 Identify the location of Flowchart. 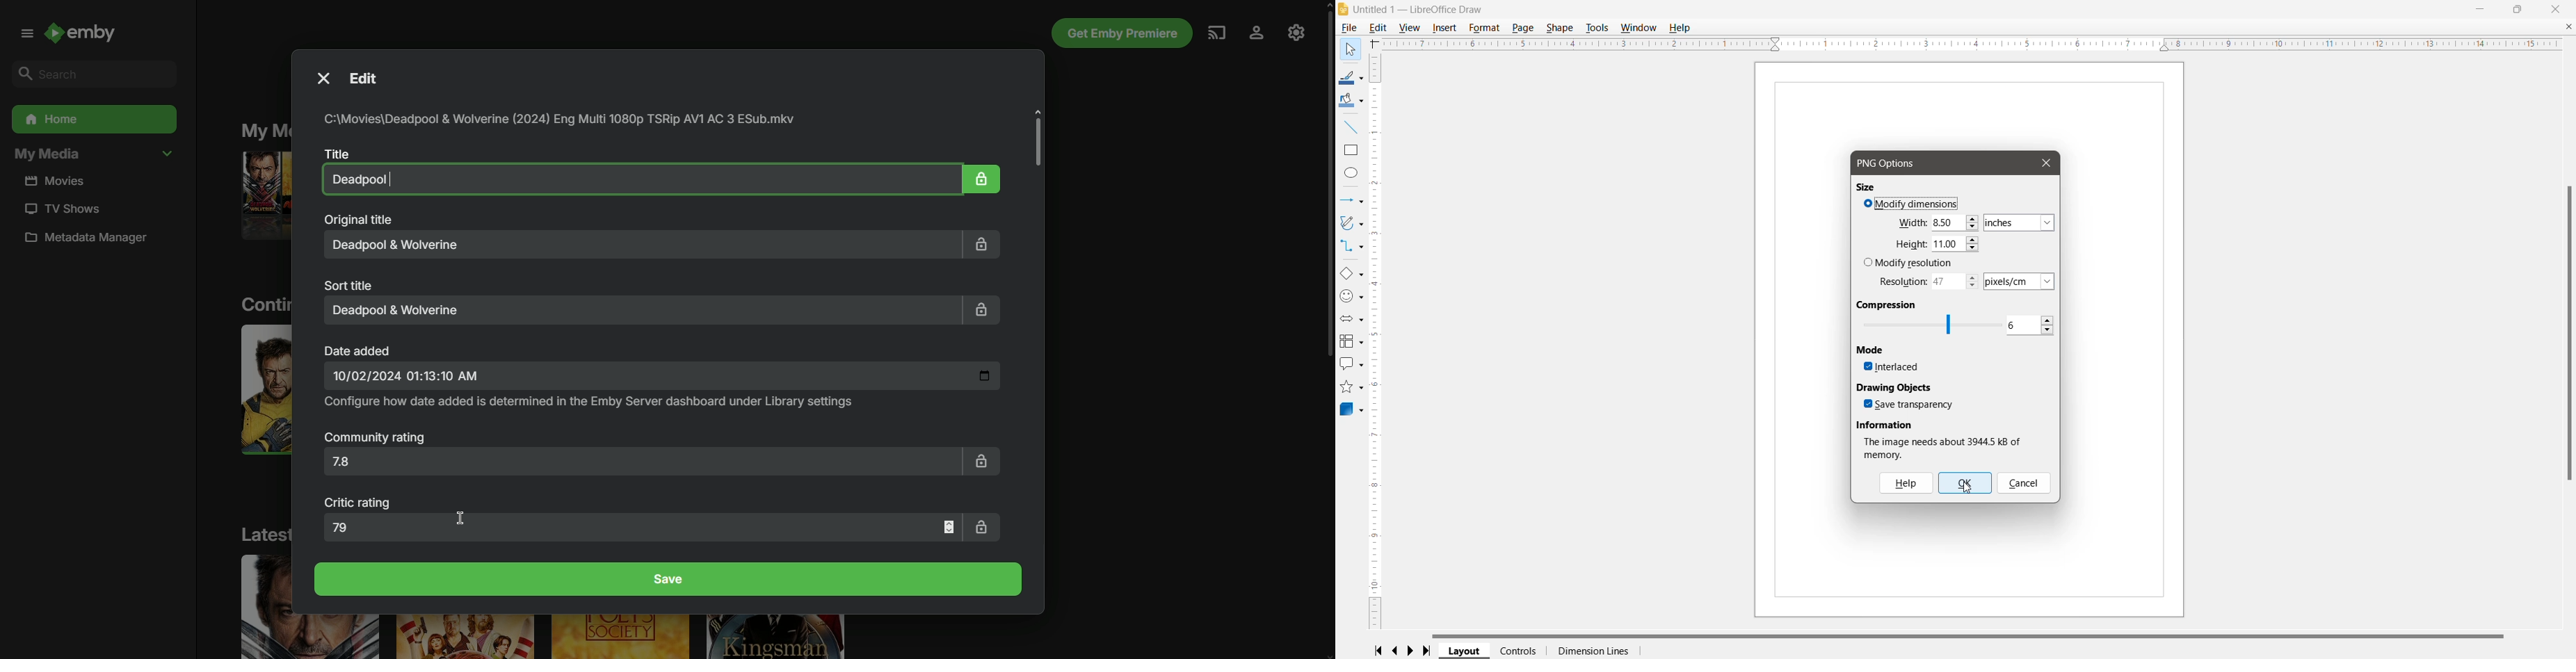
(1351, 342).